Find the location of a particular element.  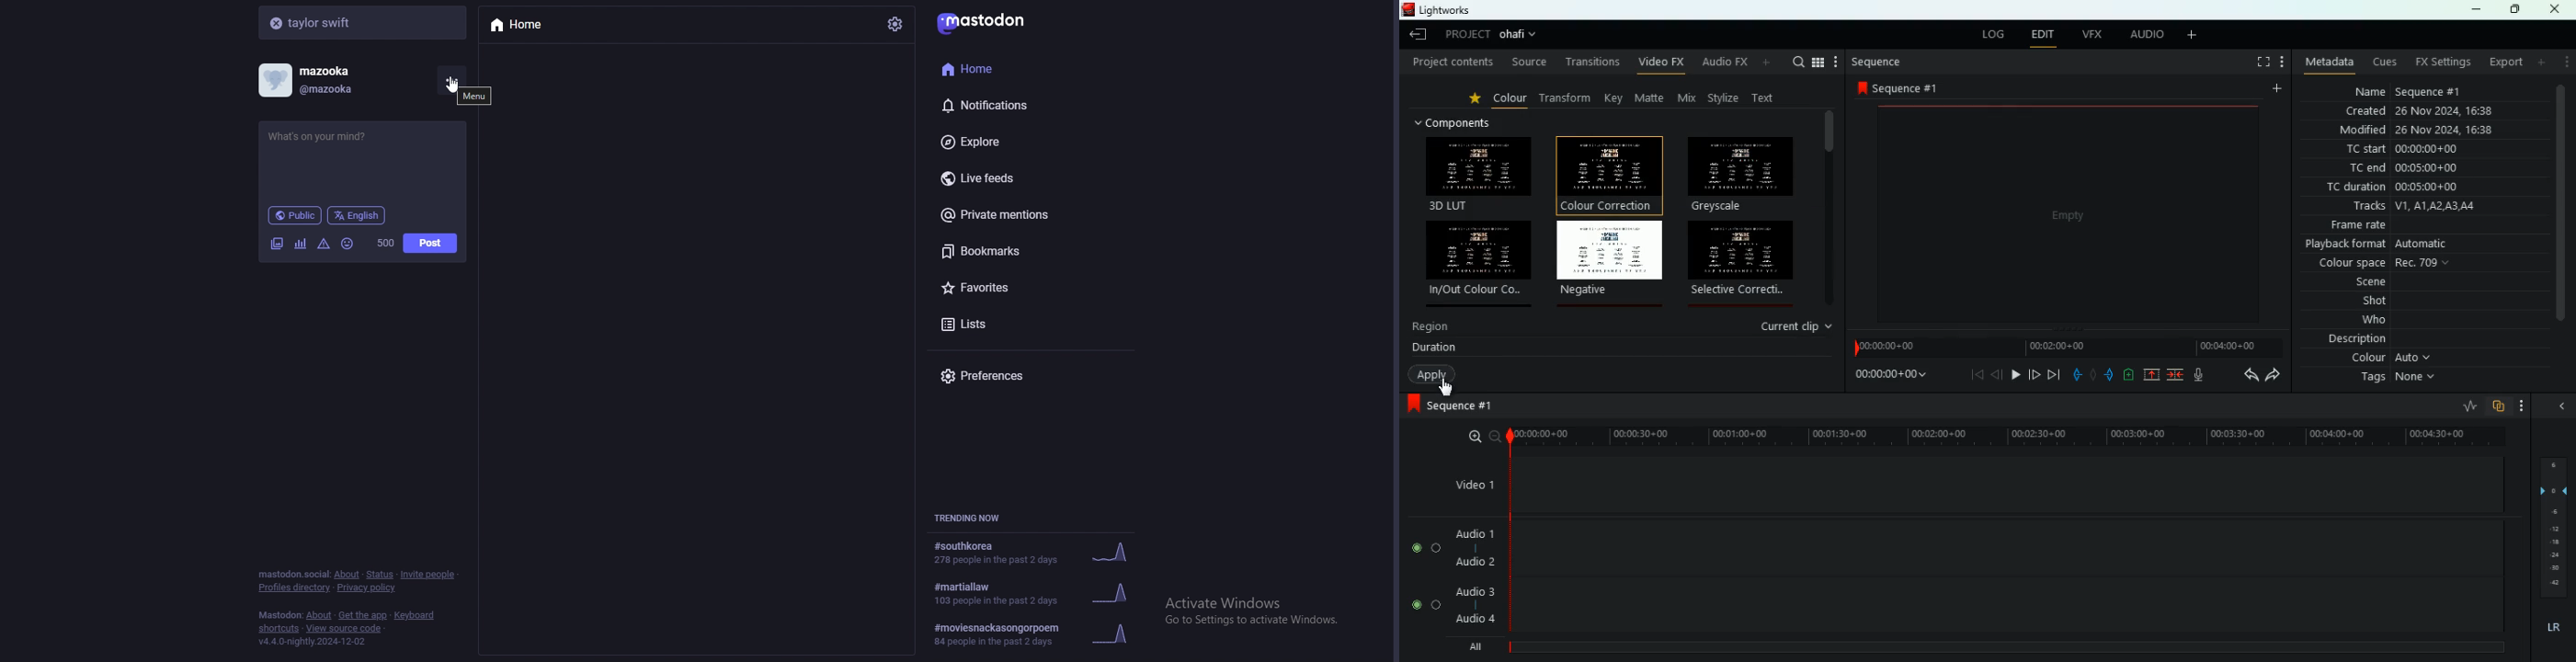

mastodon is located at coordinates (280, 615).